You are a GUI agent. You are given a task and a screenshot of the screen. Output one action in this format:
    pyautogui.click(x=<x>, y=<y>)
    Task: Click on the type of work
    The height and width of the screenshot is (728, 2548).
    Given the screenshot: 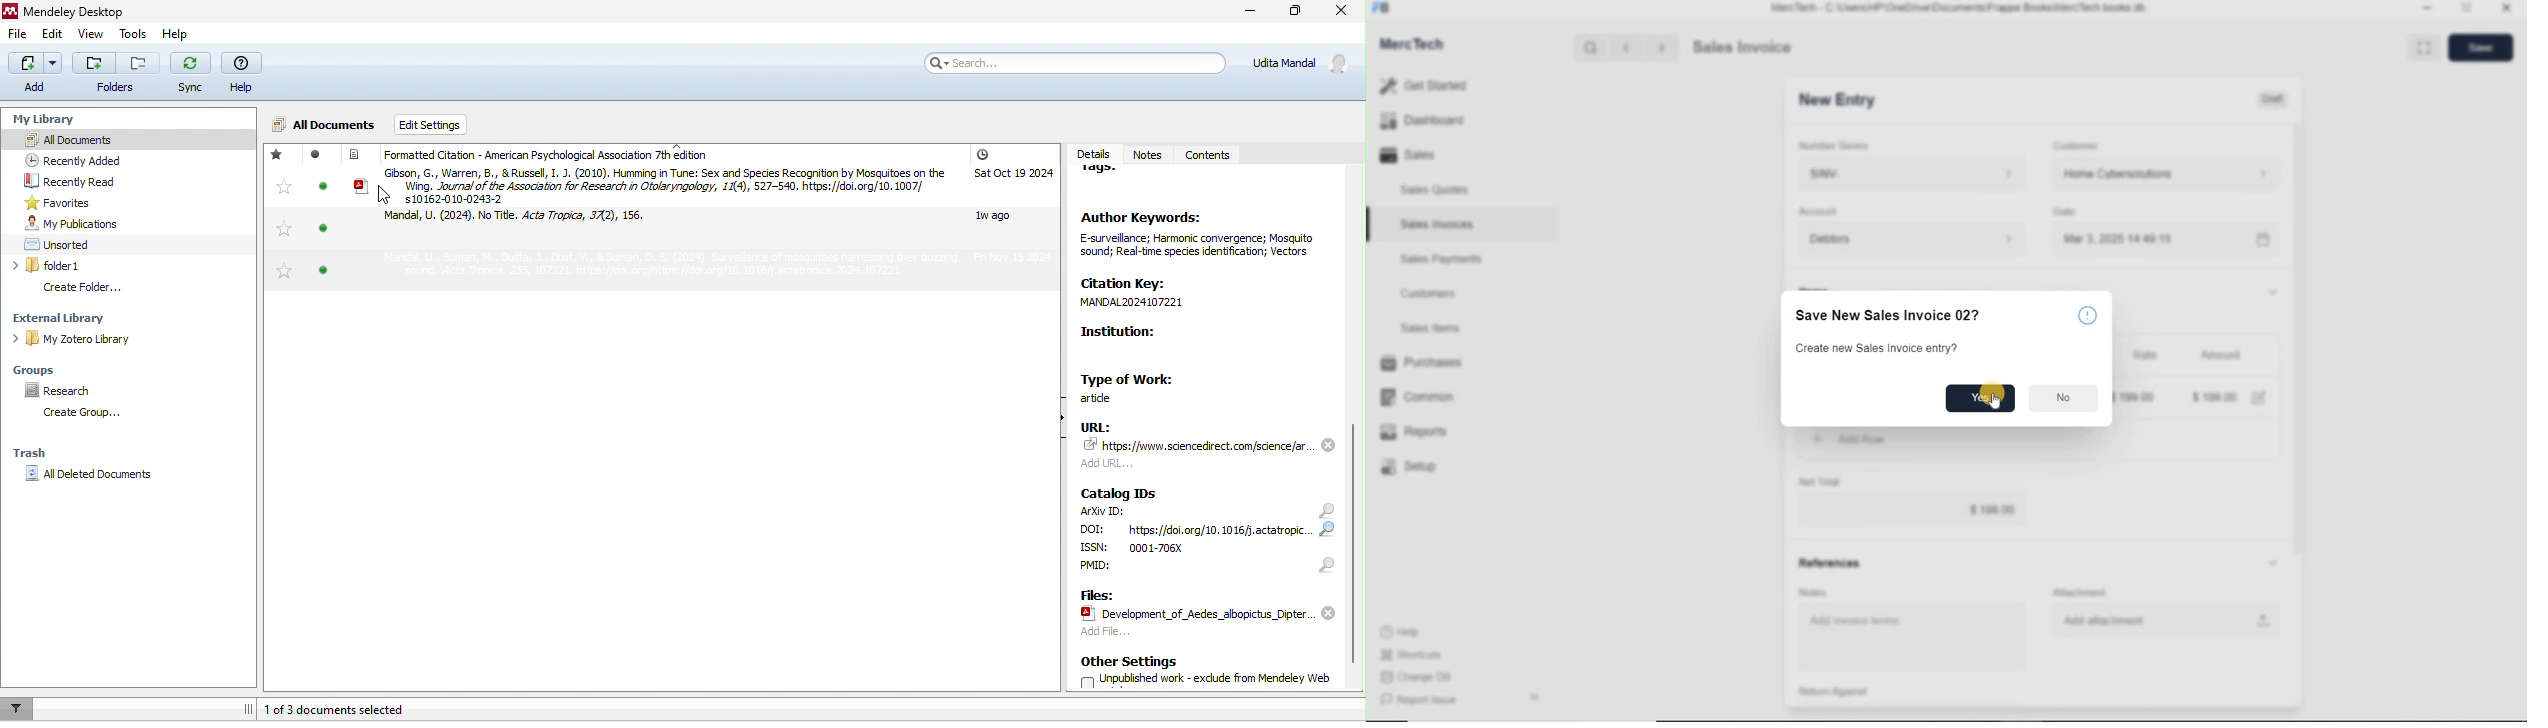 What is the action you would take?
    pyautogui.click(x=1136, y=386)
    